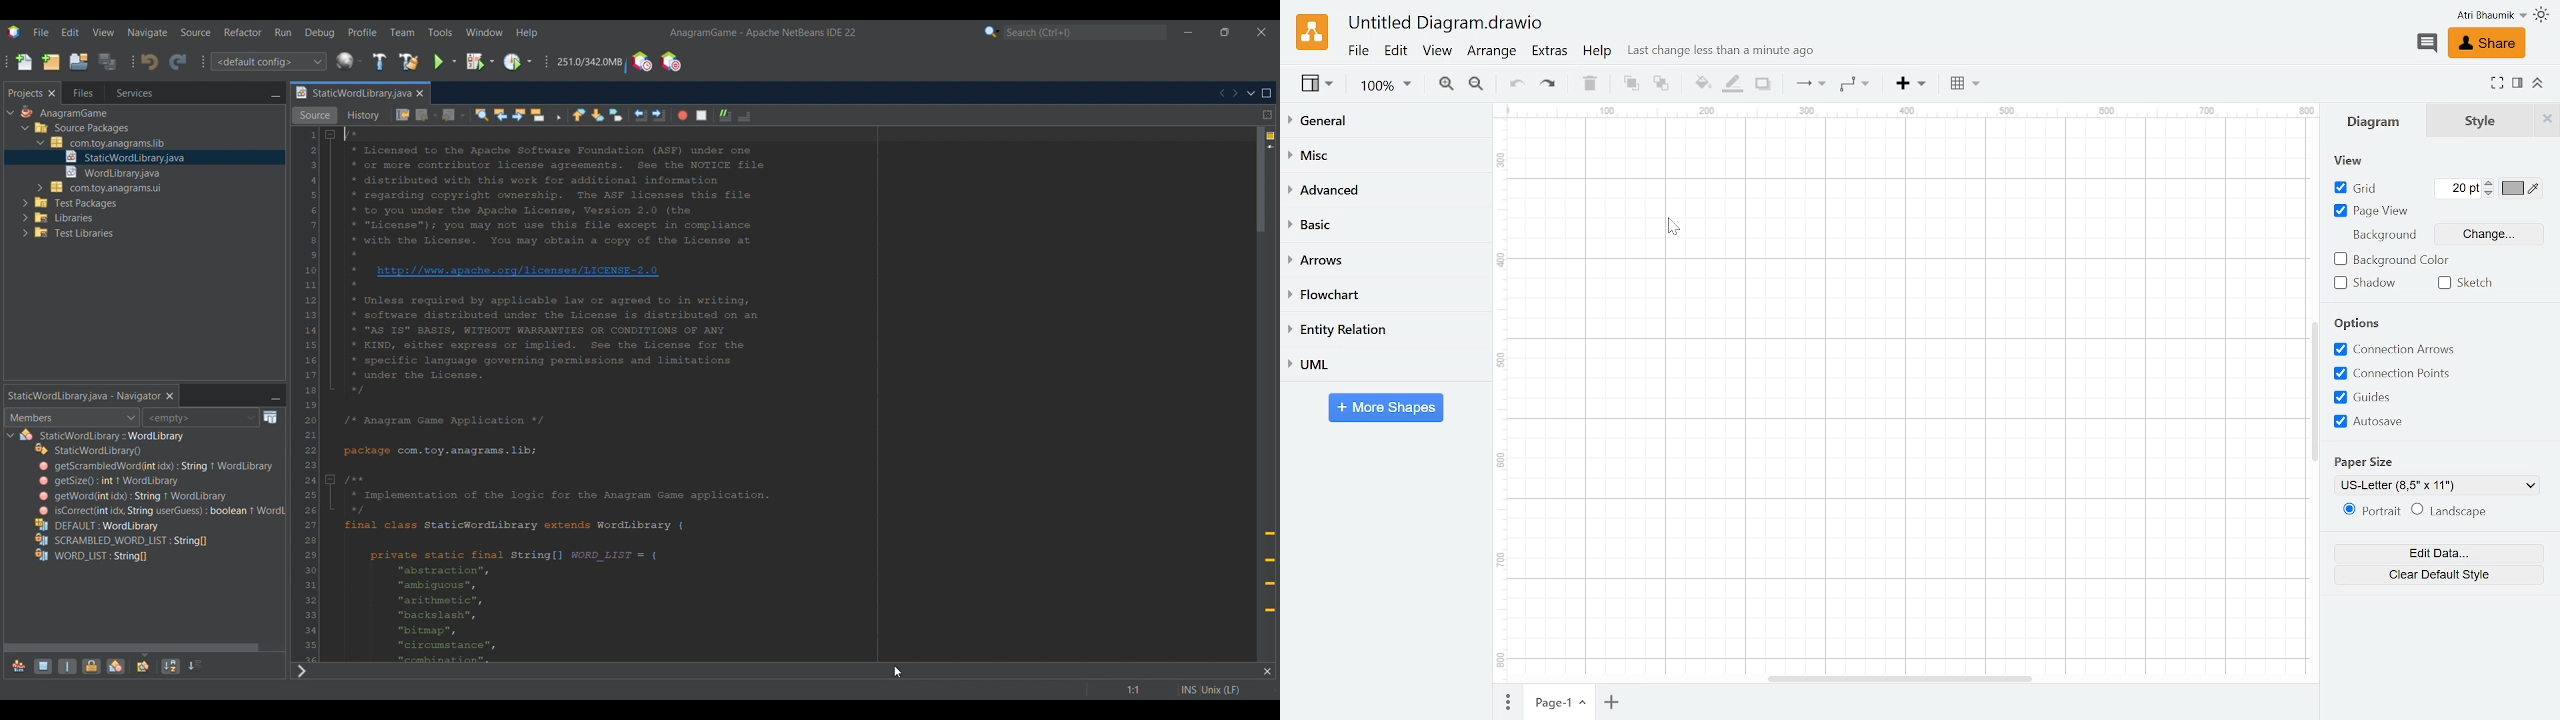 The height and width of the screenshot is (728, 2576). What do you see at coordinates (439, 62) in the screenshot?
I see `Run project selection` at bounding box center [439, 62].